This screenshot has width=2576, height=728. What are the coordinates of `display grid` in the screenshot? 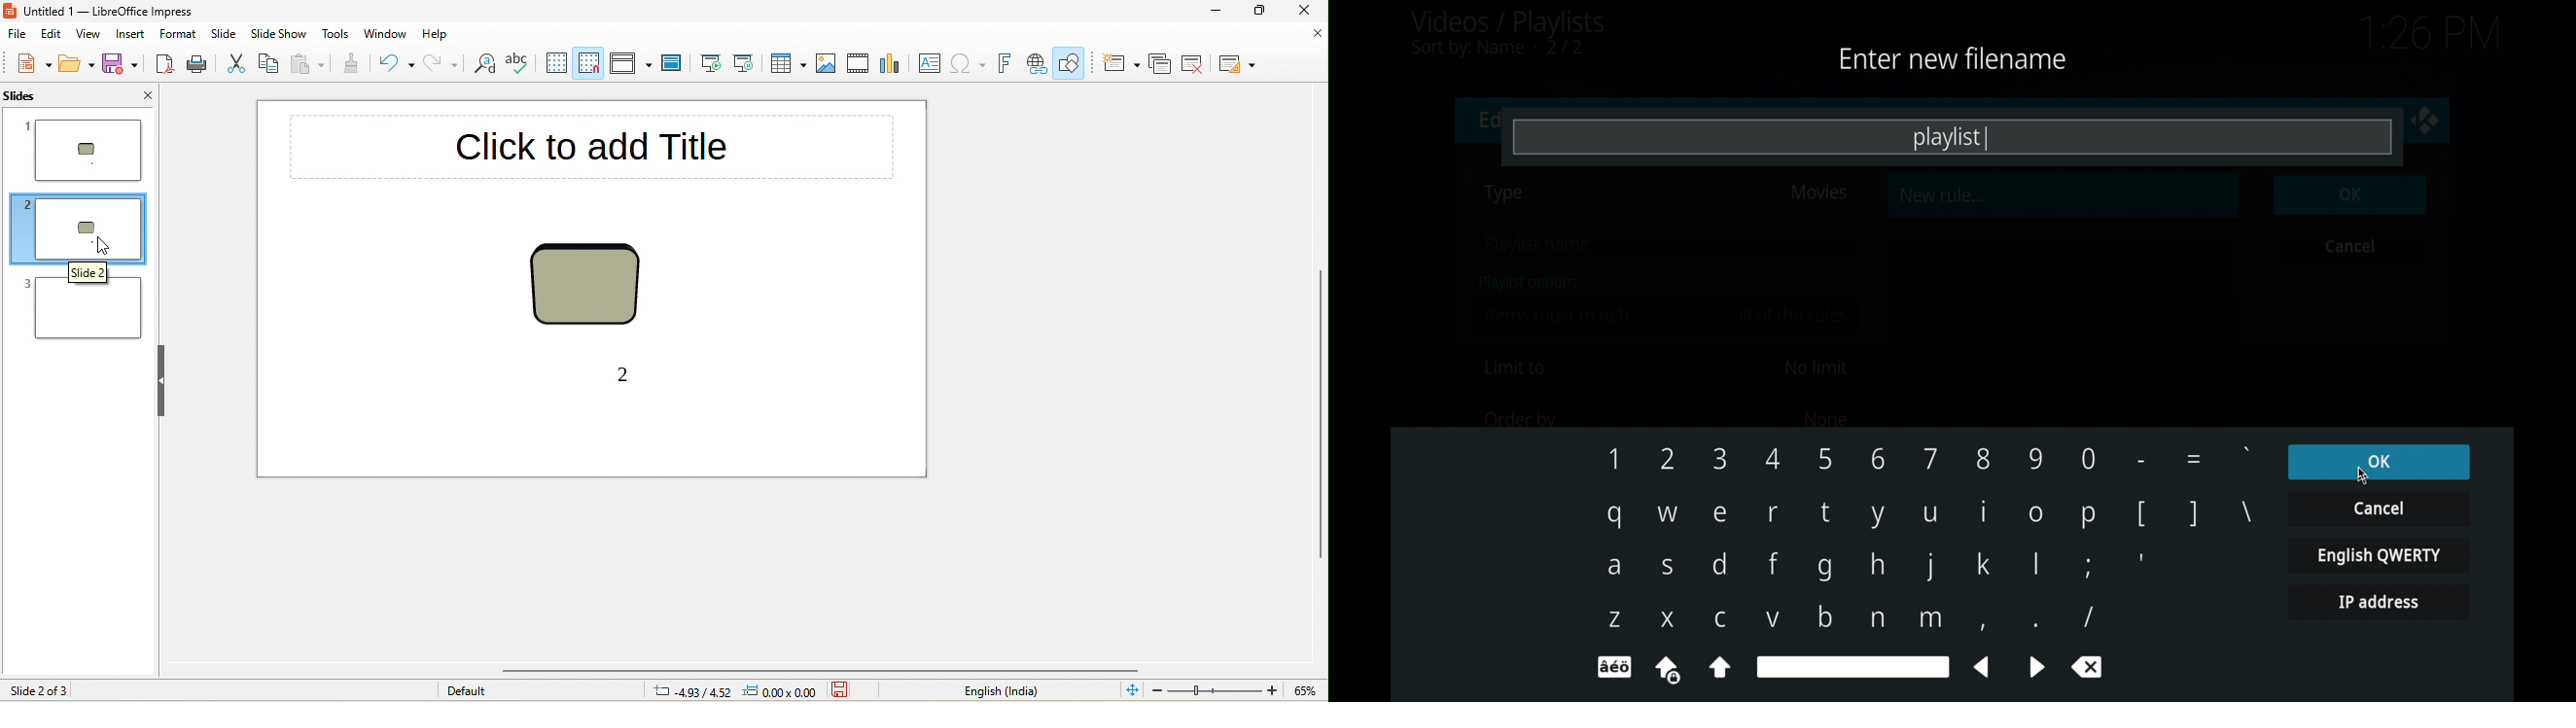 It's located at (554, 64).